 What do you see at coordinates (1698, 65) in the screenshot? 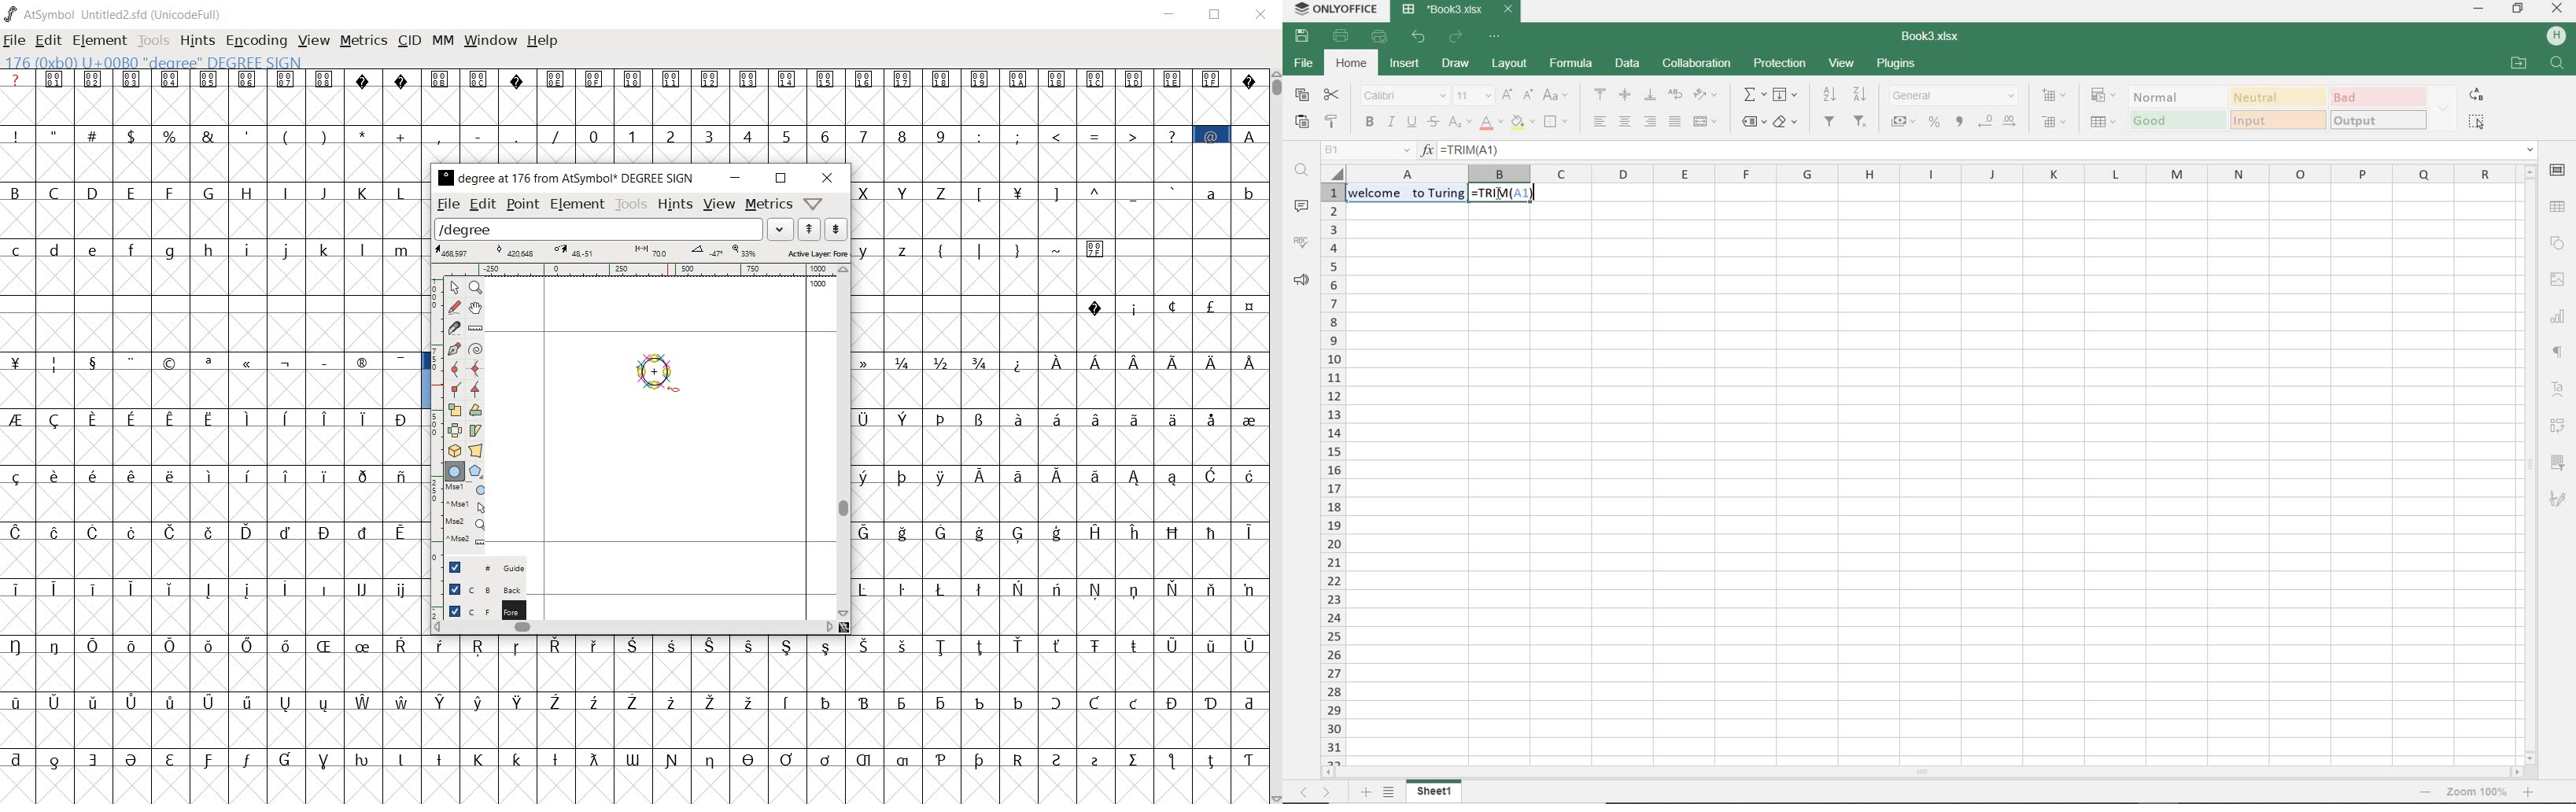
I see `collaboration` at bounding box center [1698, 65].